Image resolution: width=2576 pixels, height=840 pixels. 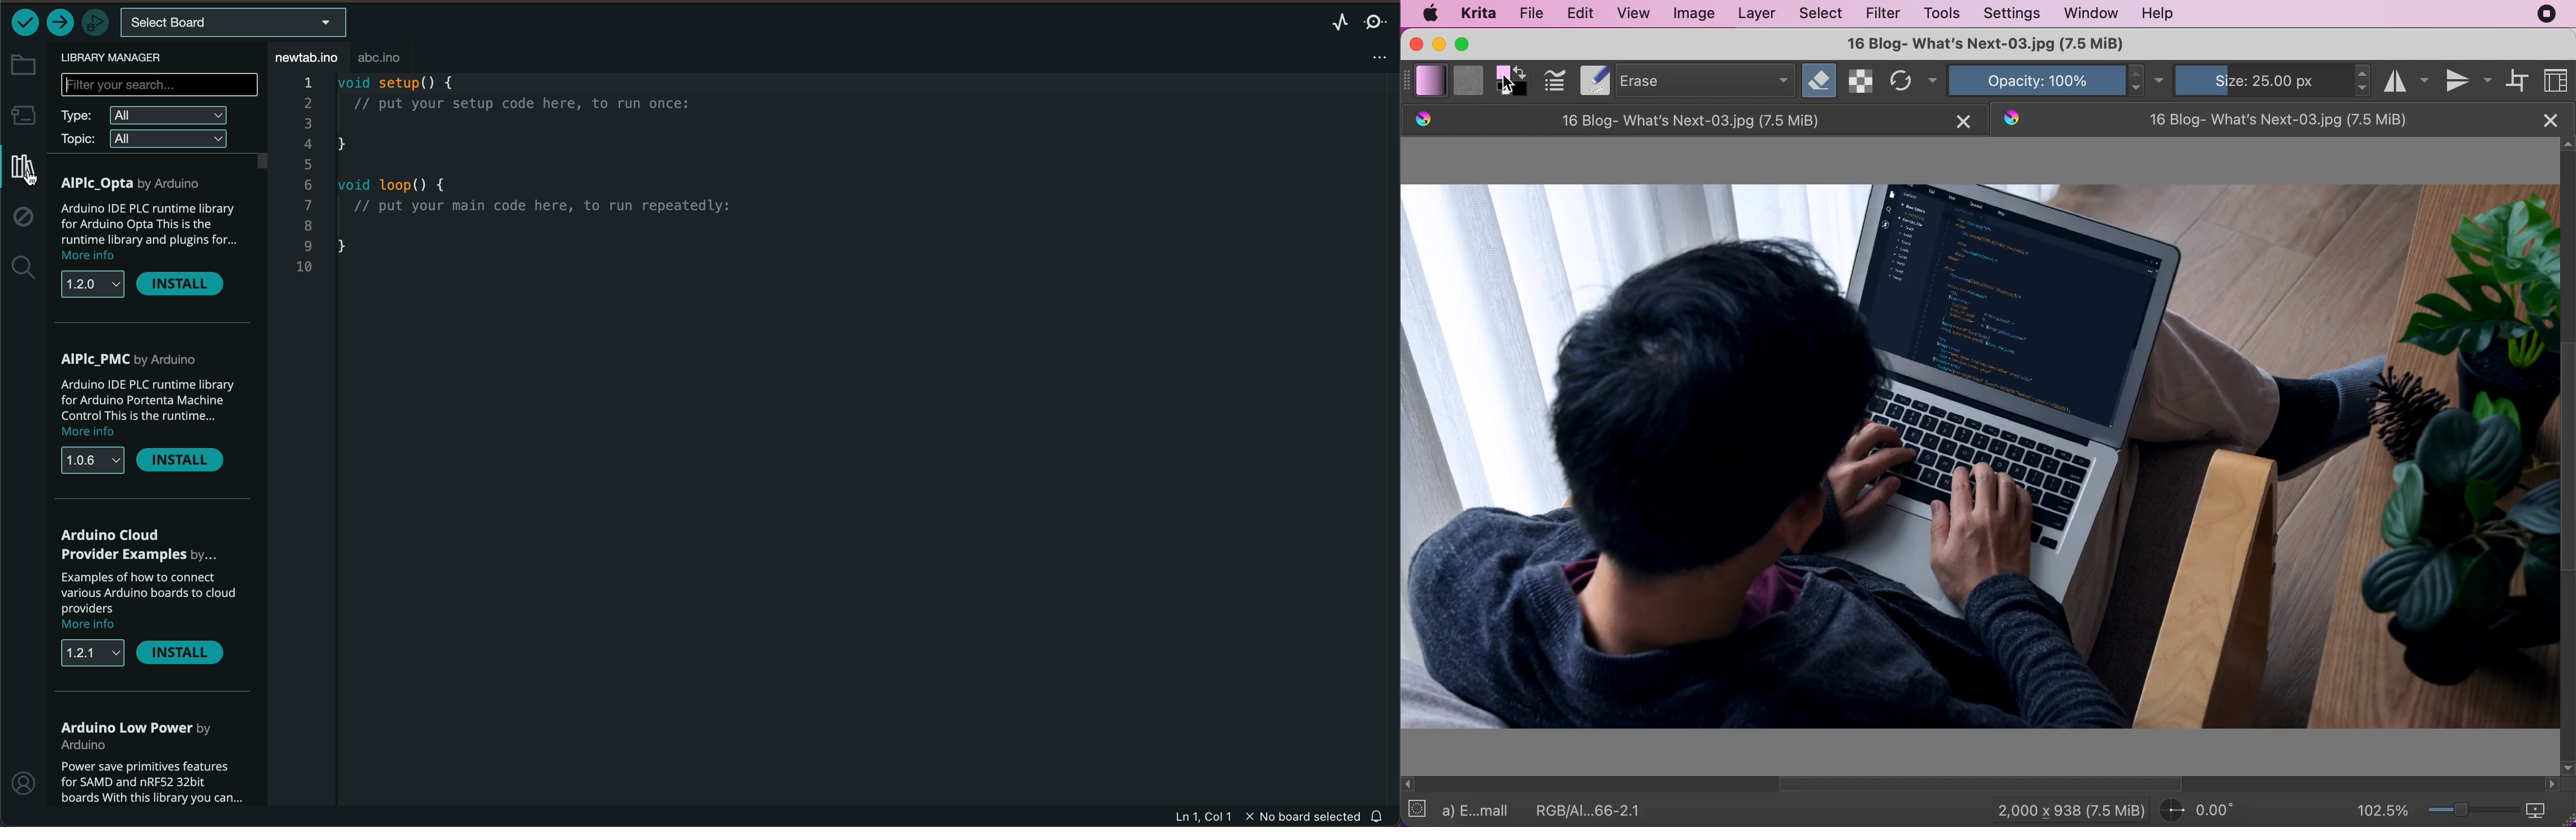 I want to click on install, so click(x=191, y=461).